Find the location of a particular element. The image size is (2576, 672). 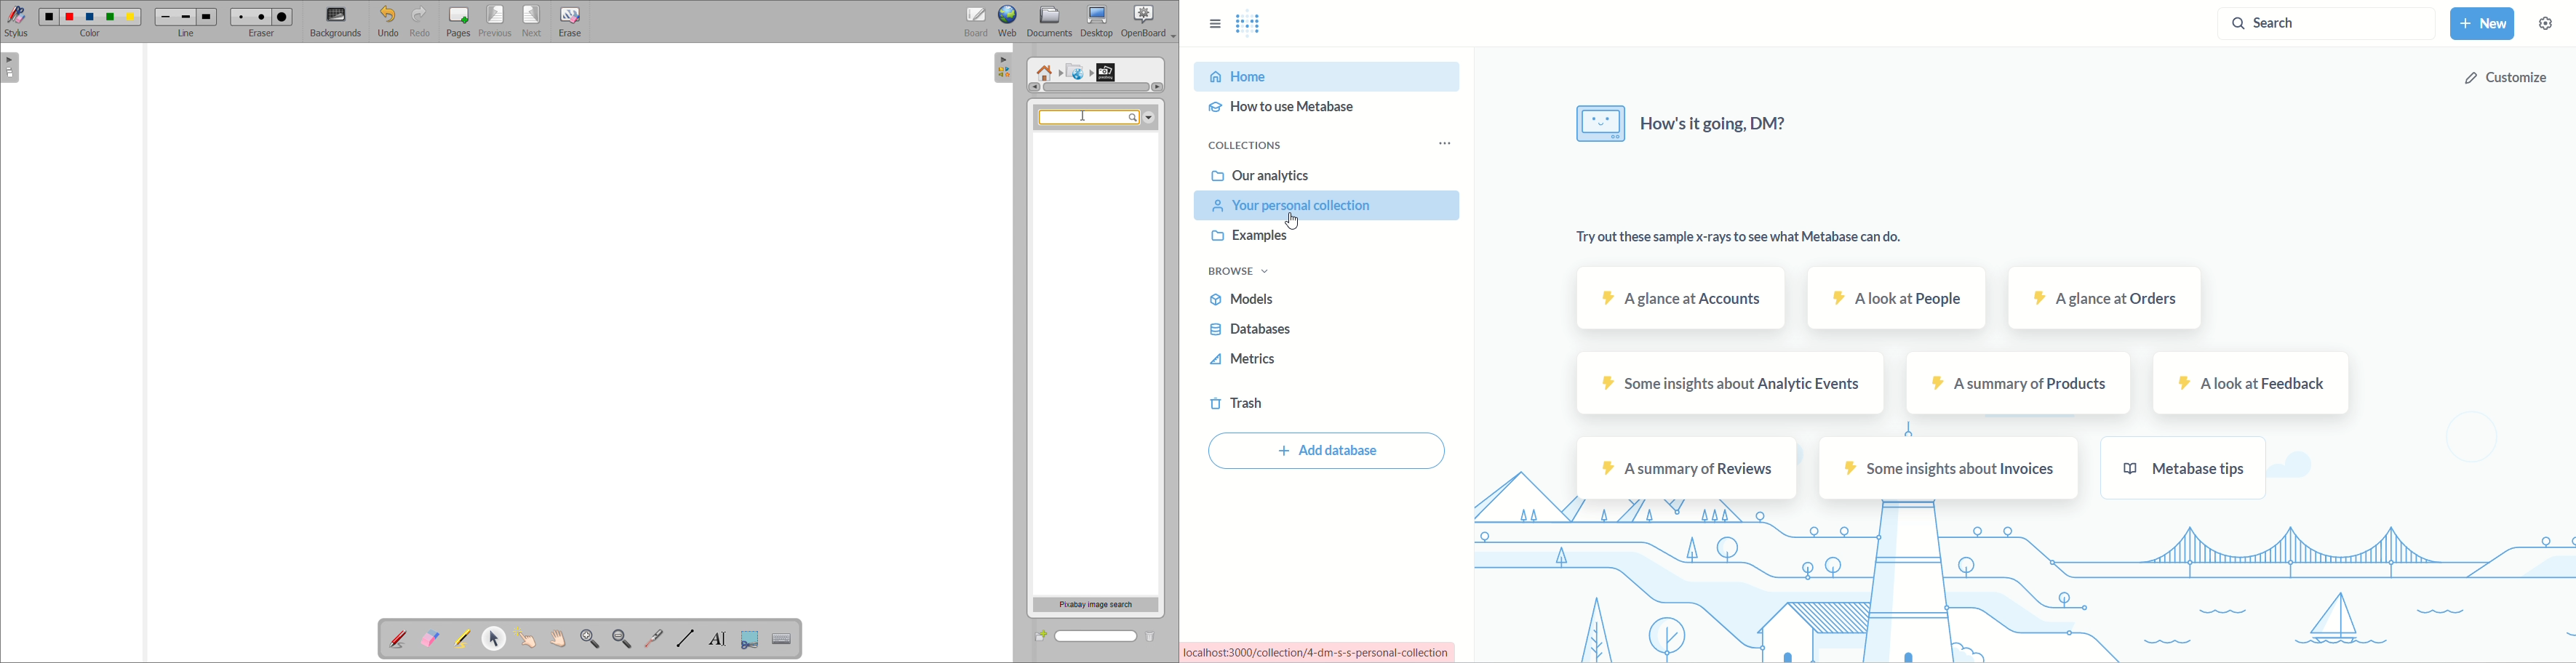

customize is located at coordinates (2504, 79).